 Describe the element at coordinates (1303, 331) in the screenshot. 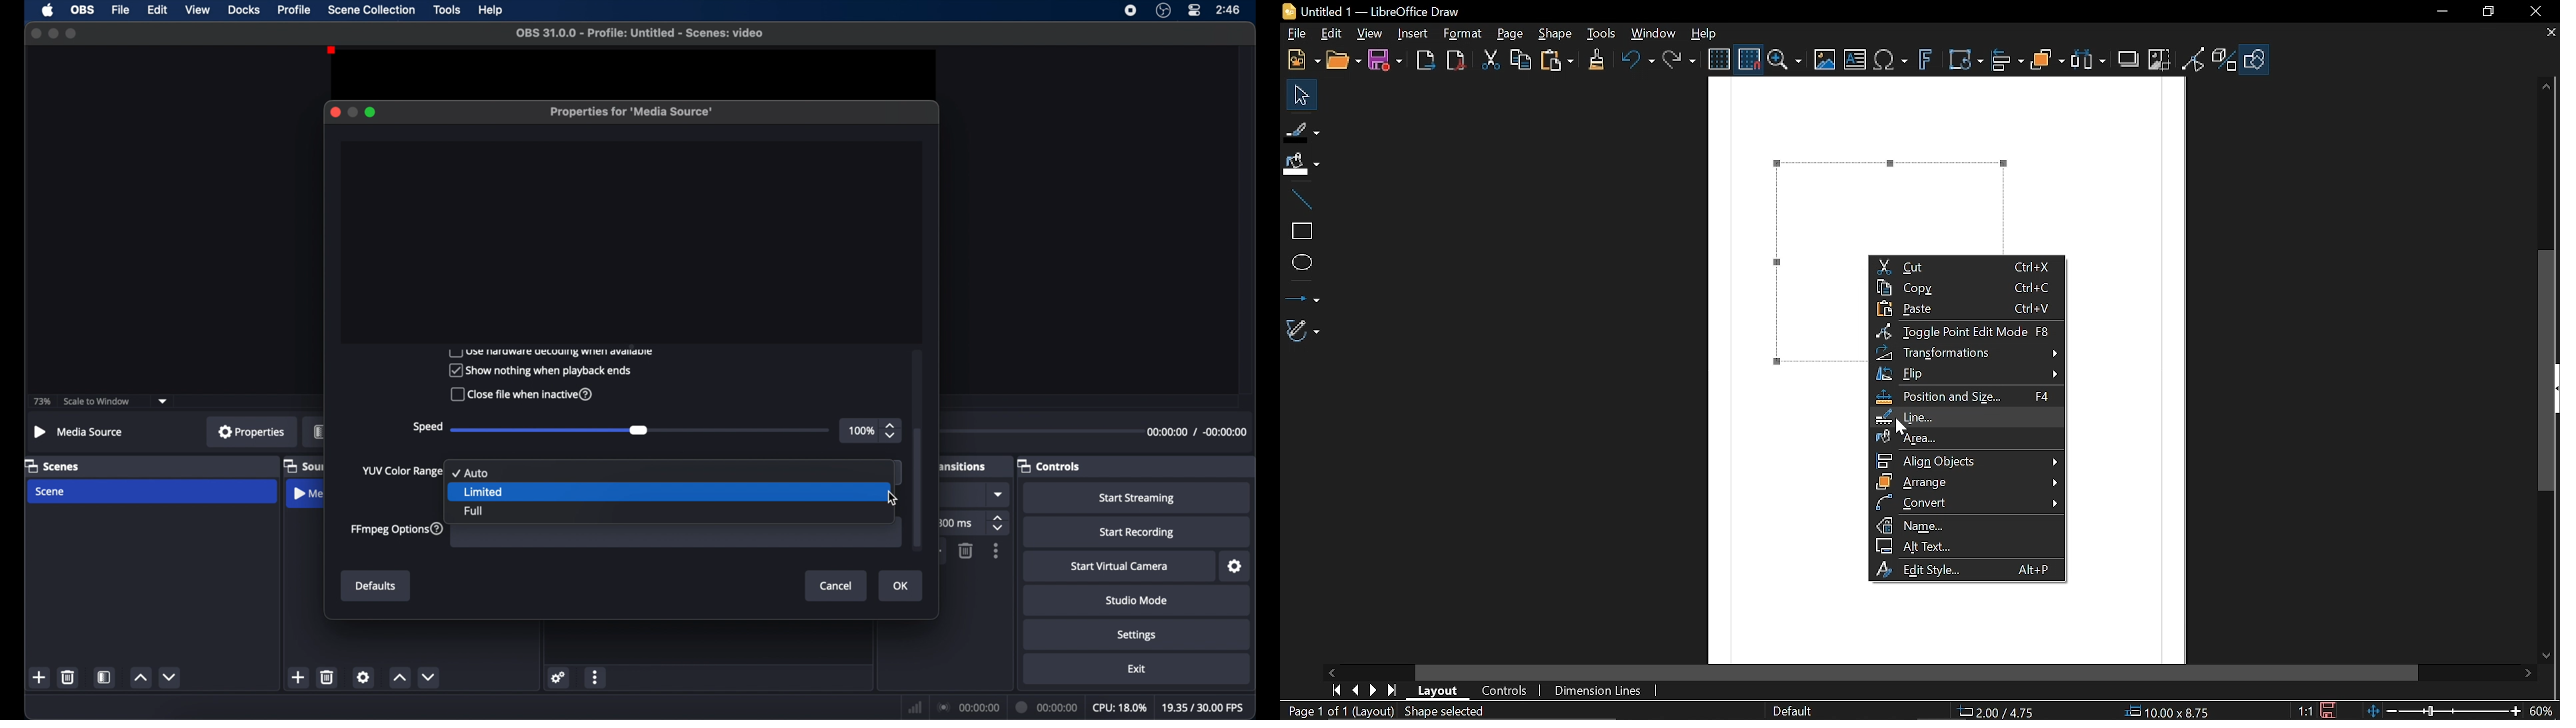

I see `Curves and polygons` at that location.